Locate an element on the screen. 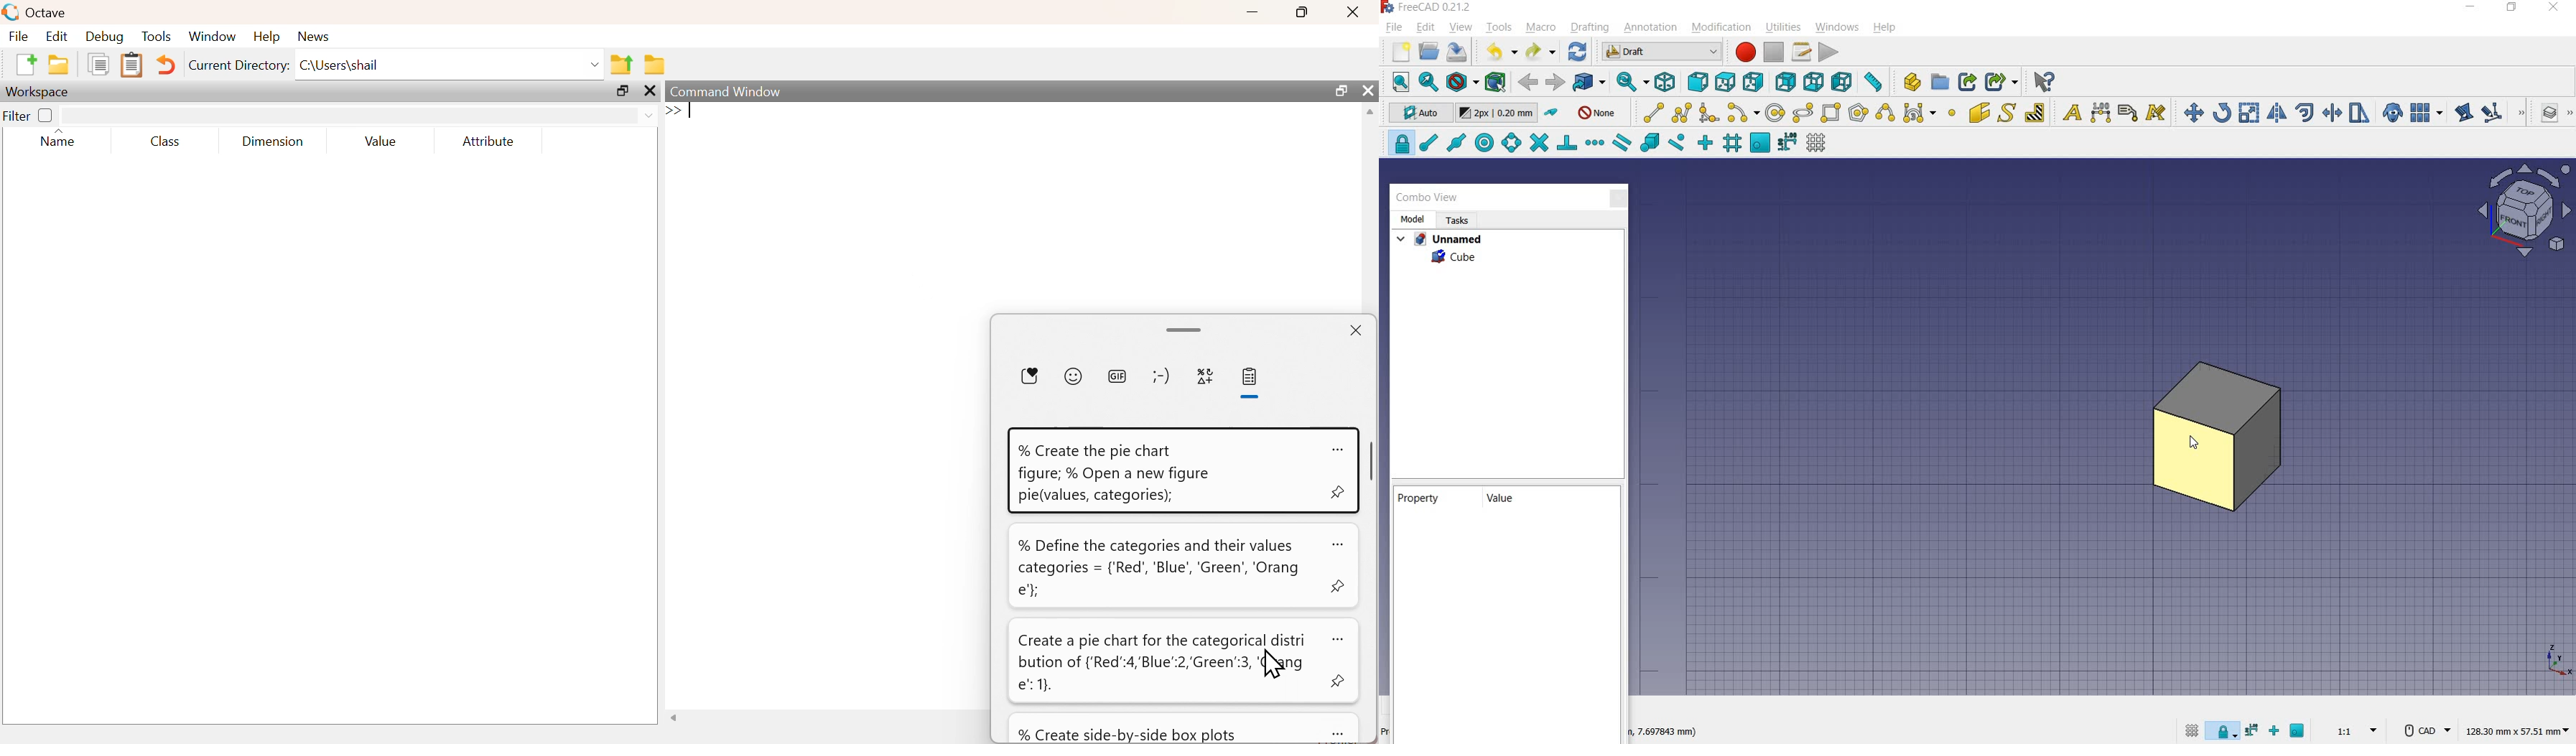 Image resolution: width=2576 pixels, height=756 pixels. % Create the pie chart
figure; % Open a new figure
pie(values, categories); is located at coordinates (1115, 473).